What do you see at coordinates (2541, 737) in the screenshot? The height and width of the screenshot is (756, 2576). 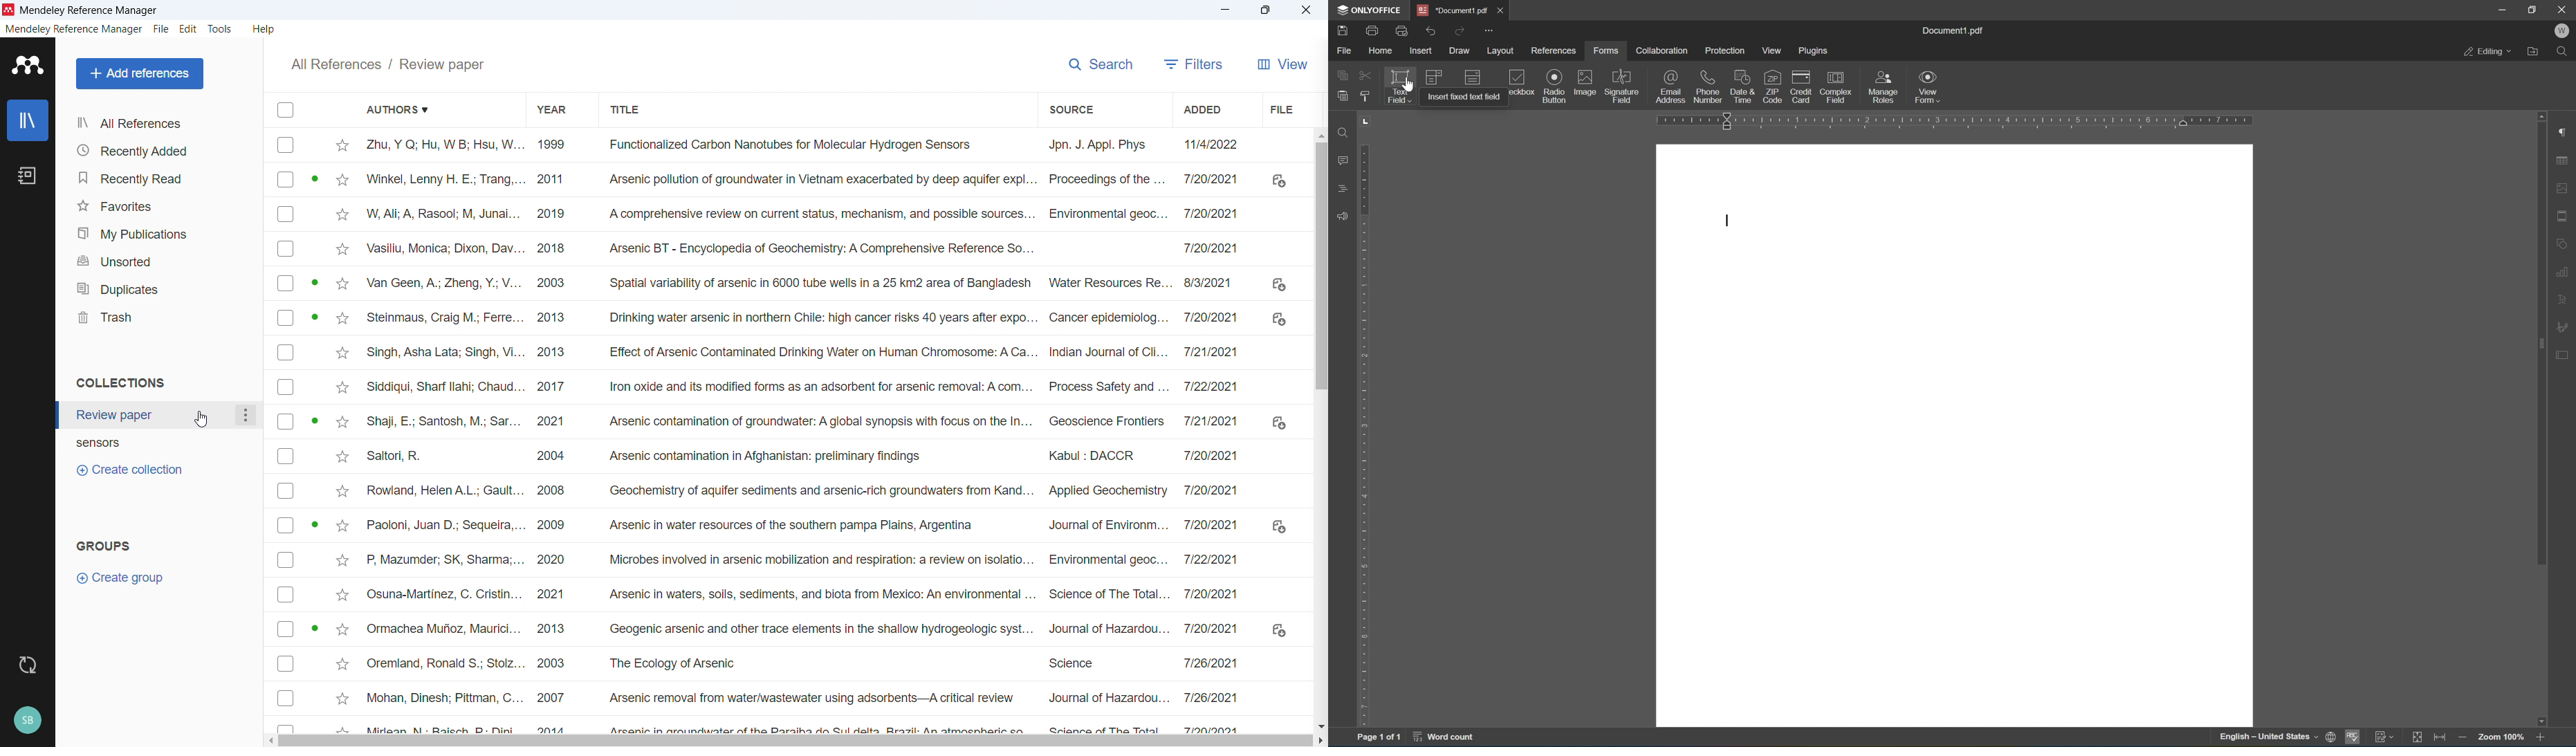 I see `zoom in` at bounding box center [2541, 737].